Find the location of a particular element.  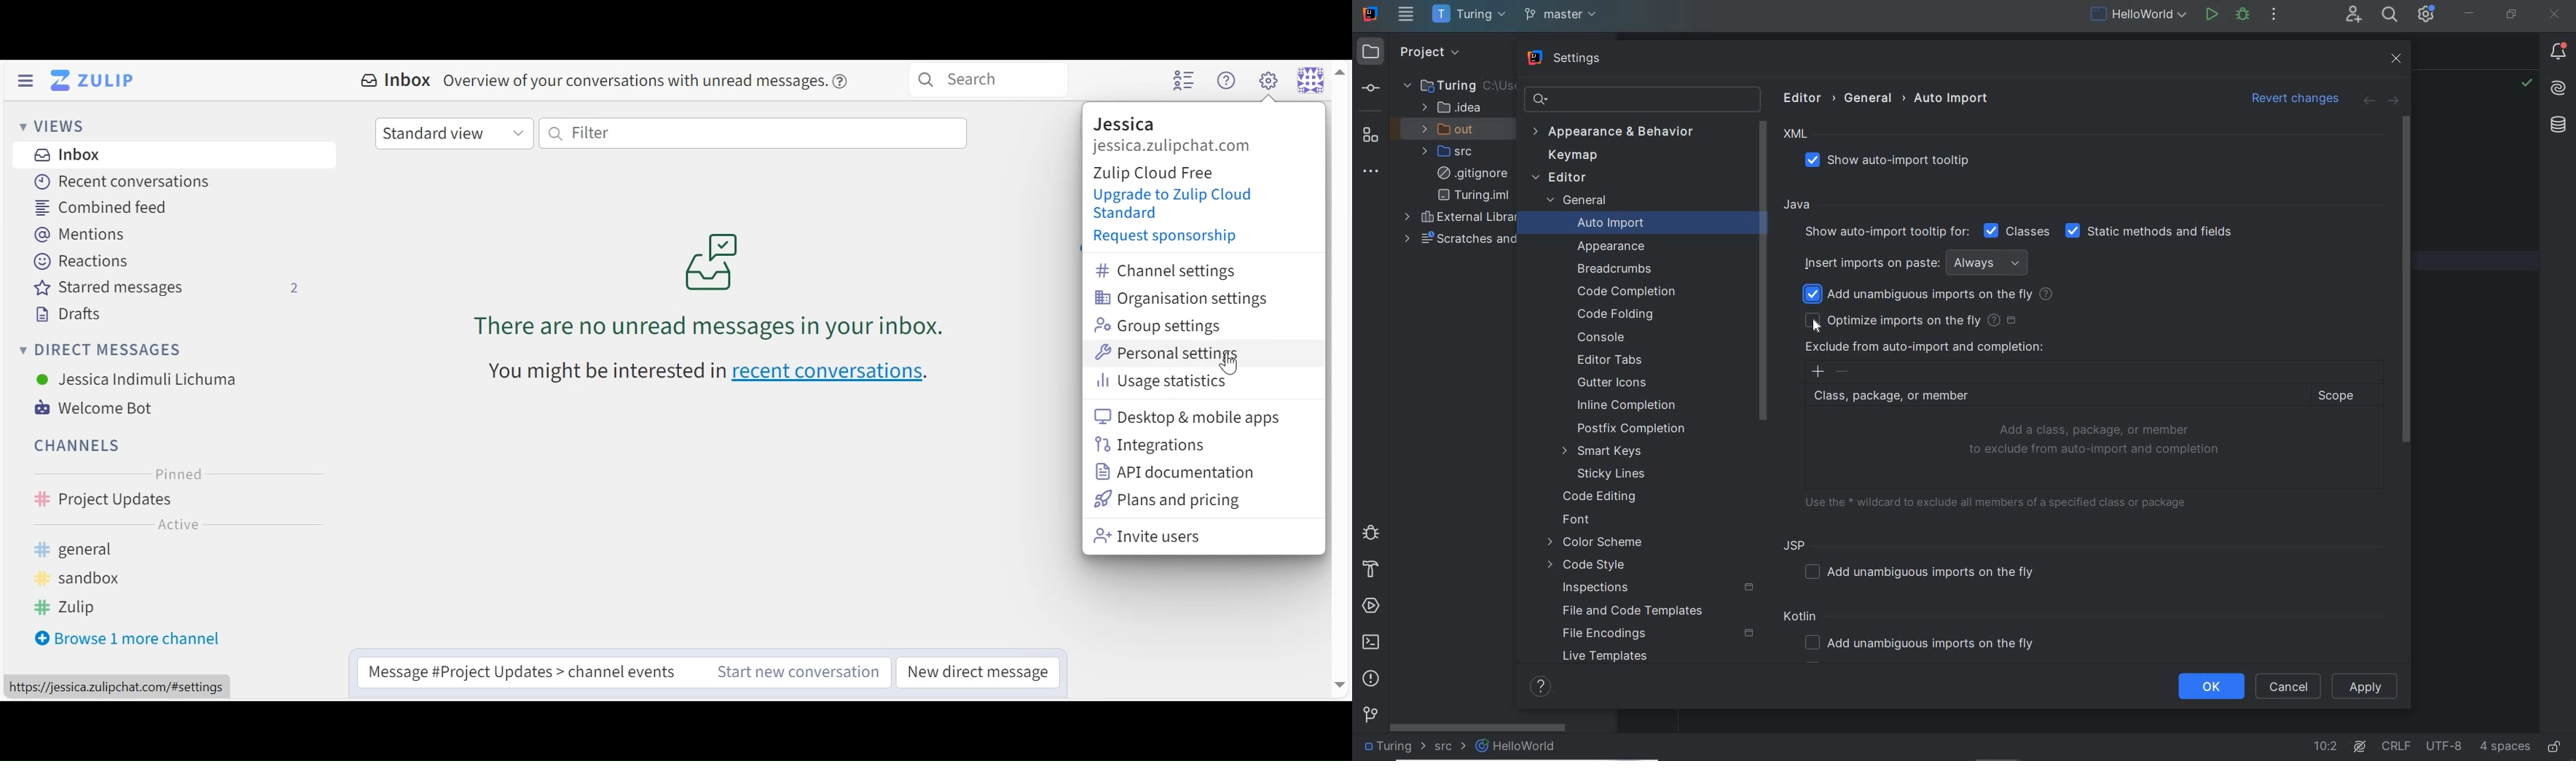

gitignore is located at coordinates (1472, 173).